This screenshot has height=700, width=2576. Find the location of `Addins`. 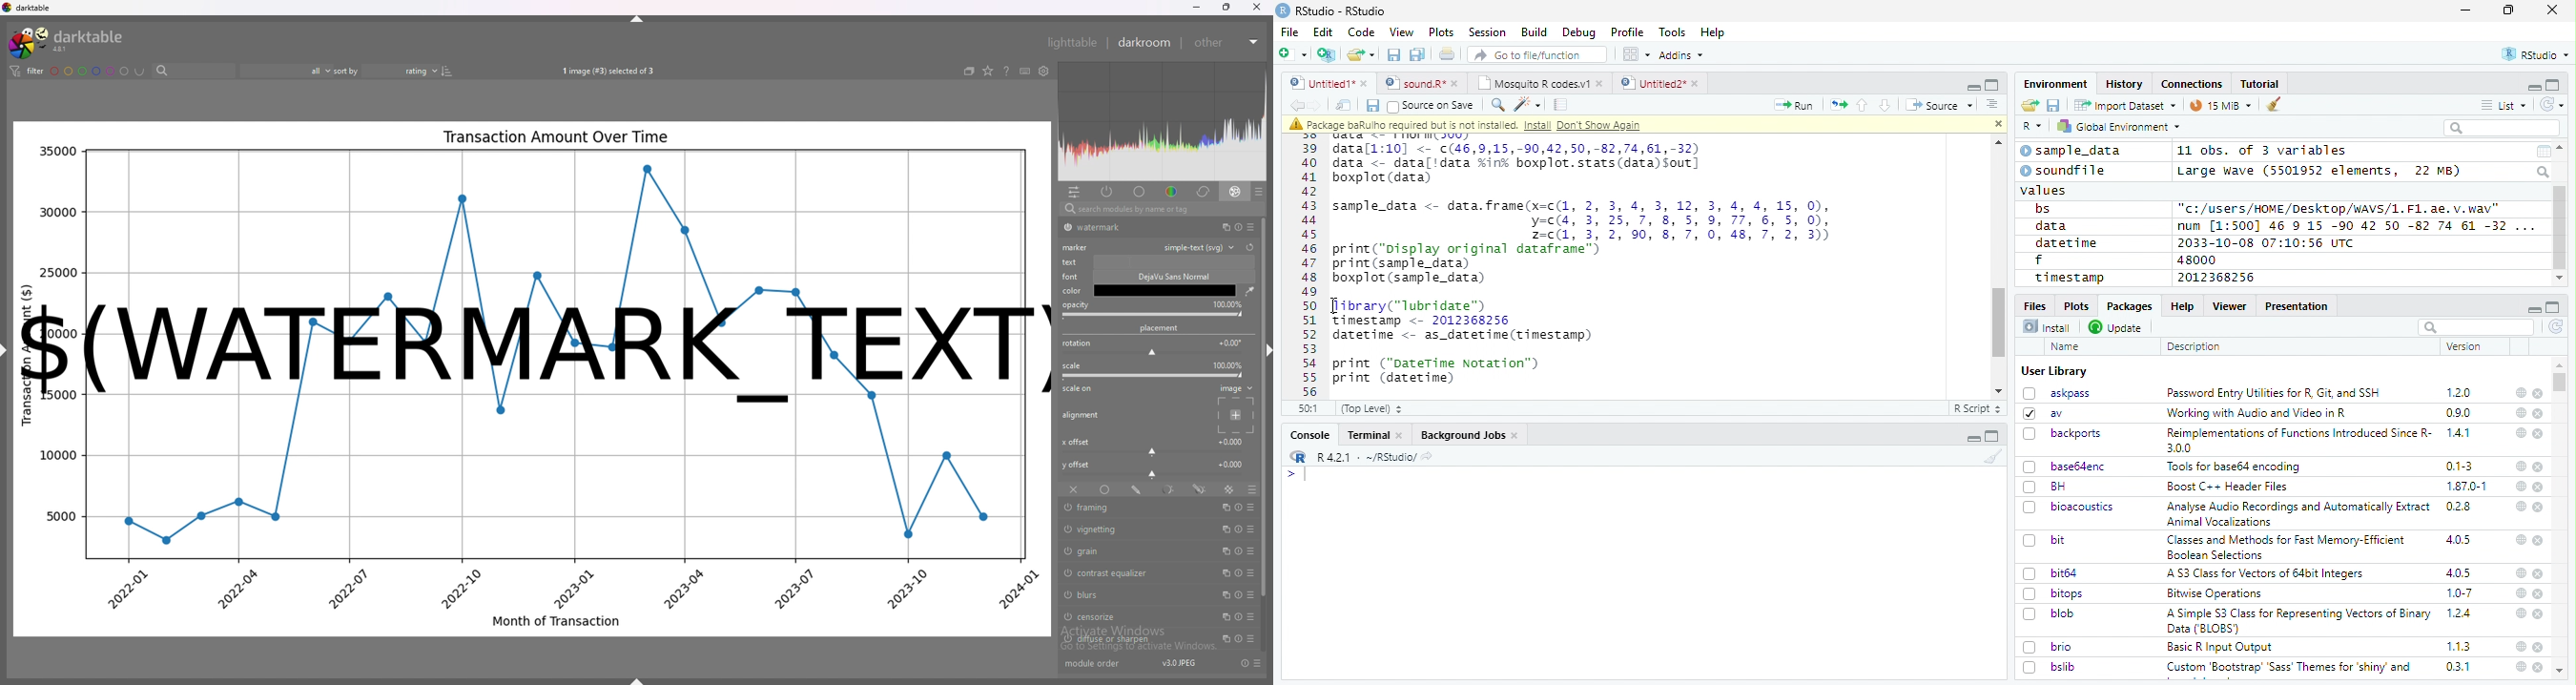

Addins is located at coordinates (1681, 55).